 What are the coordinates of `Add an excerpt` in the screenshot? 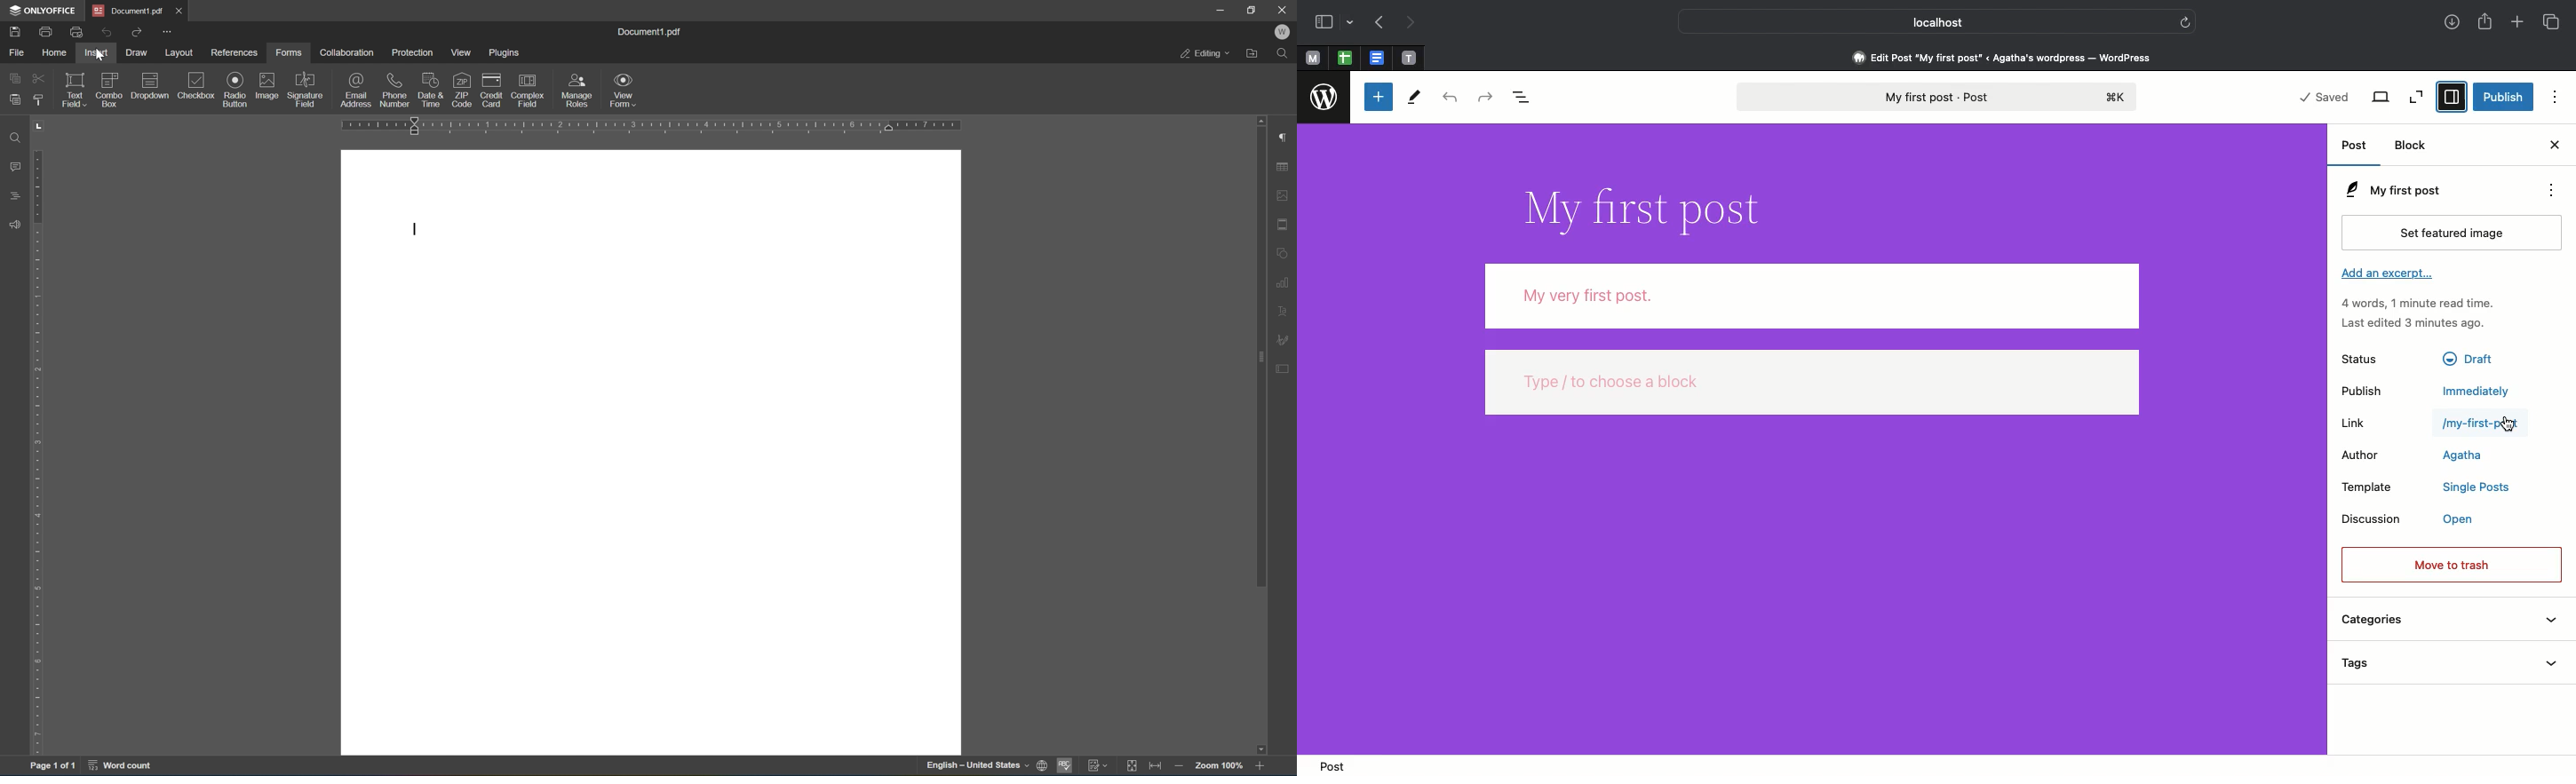 It's located at (2385, 273).